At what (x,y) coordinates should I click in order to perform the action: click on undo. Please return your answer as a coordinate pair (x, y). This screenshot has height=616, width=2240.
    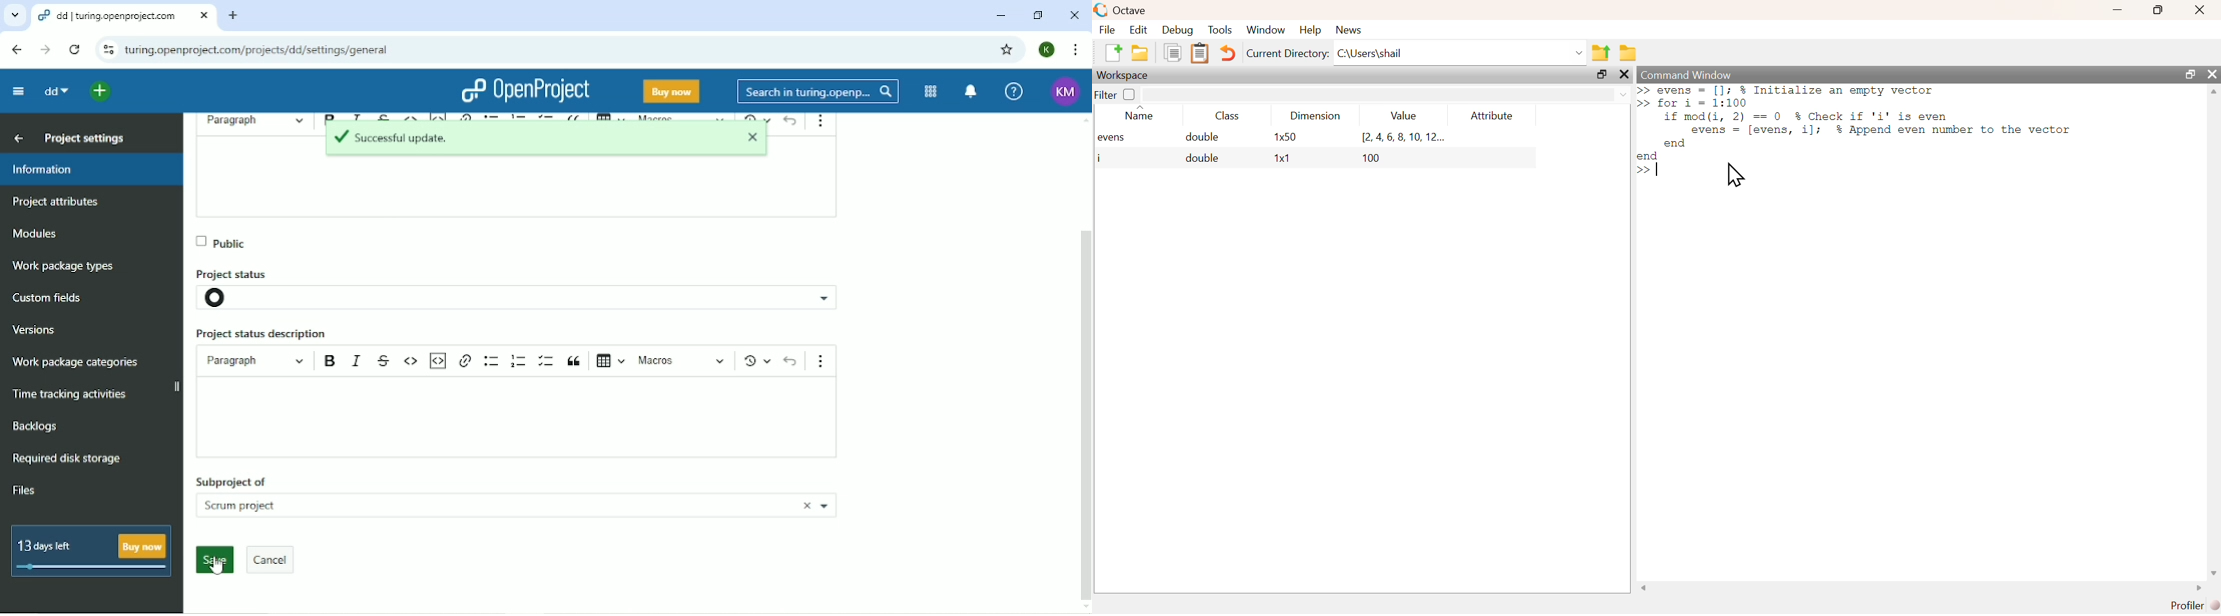
    Looking at the image, I should click on (792, 361).